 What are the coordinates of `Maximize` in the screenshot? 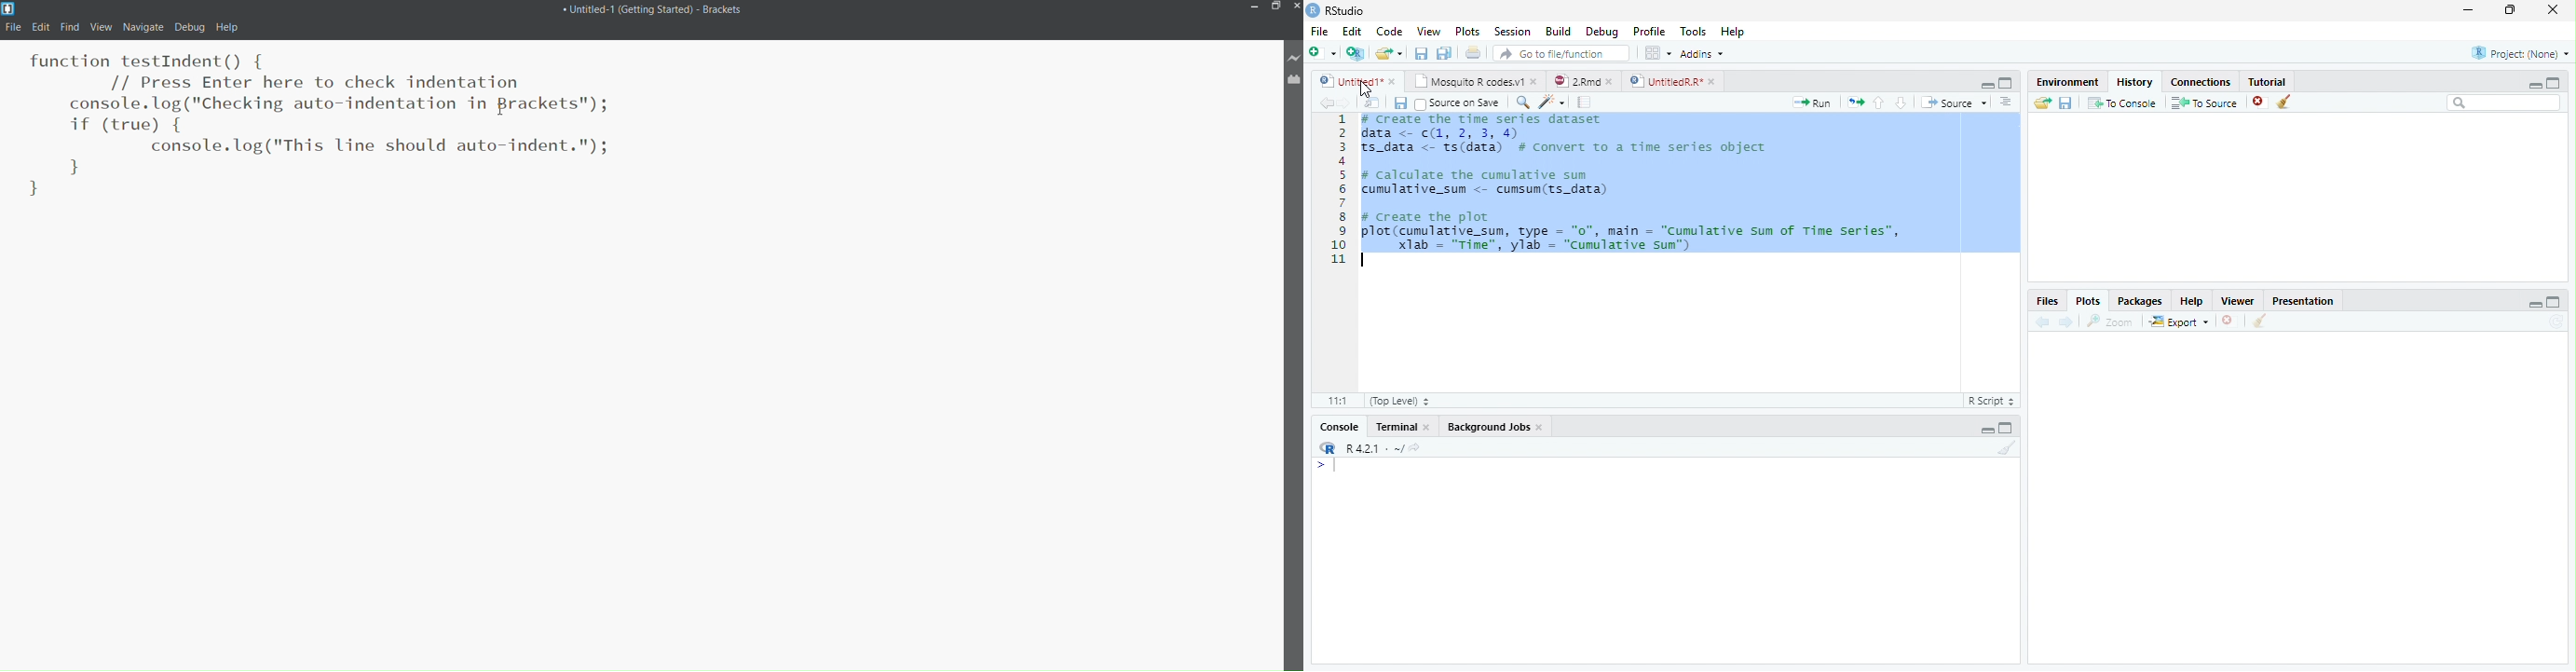 It's located at (2554, 84).